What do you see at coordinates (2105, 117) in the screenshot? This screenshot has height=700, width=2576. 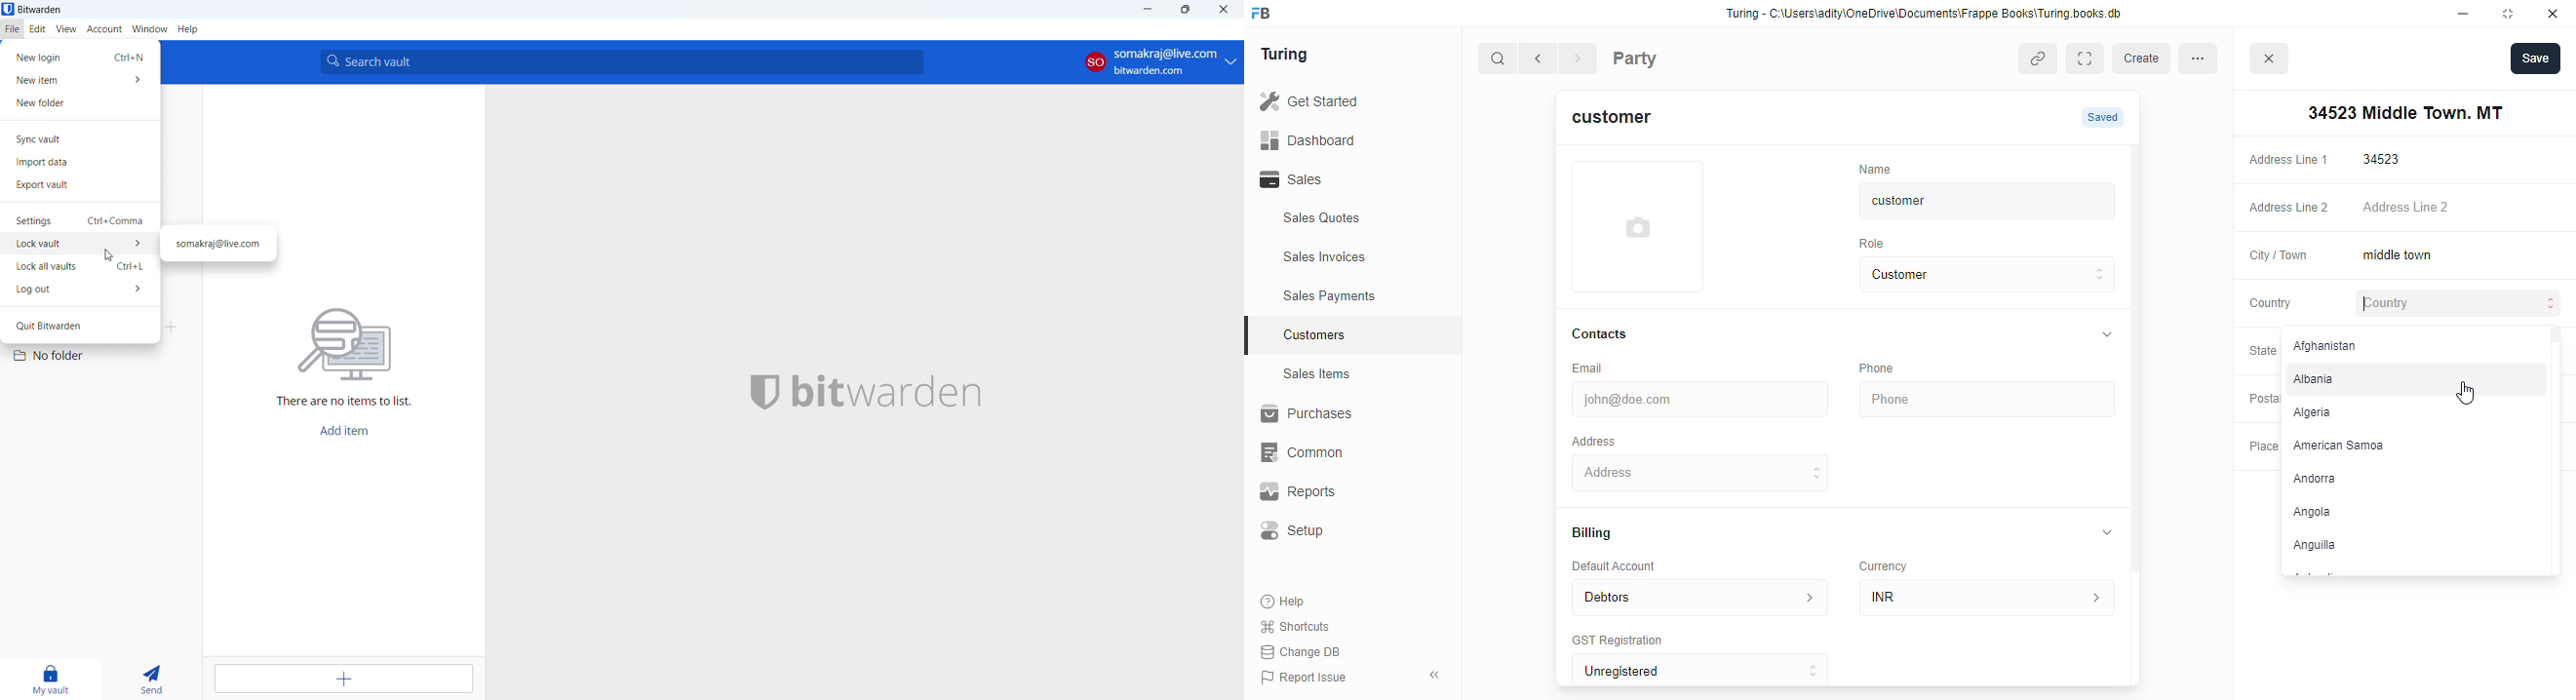 I see `Saved` at bounding box center [2105, 117].